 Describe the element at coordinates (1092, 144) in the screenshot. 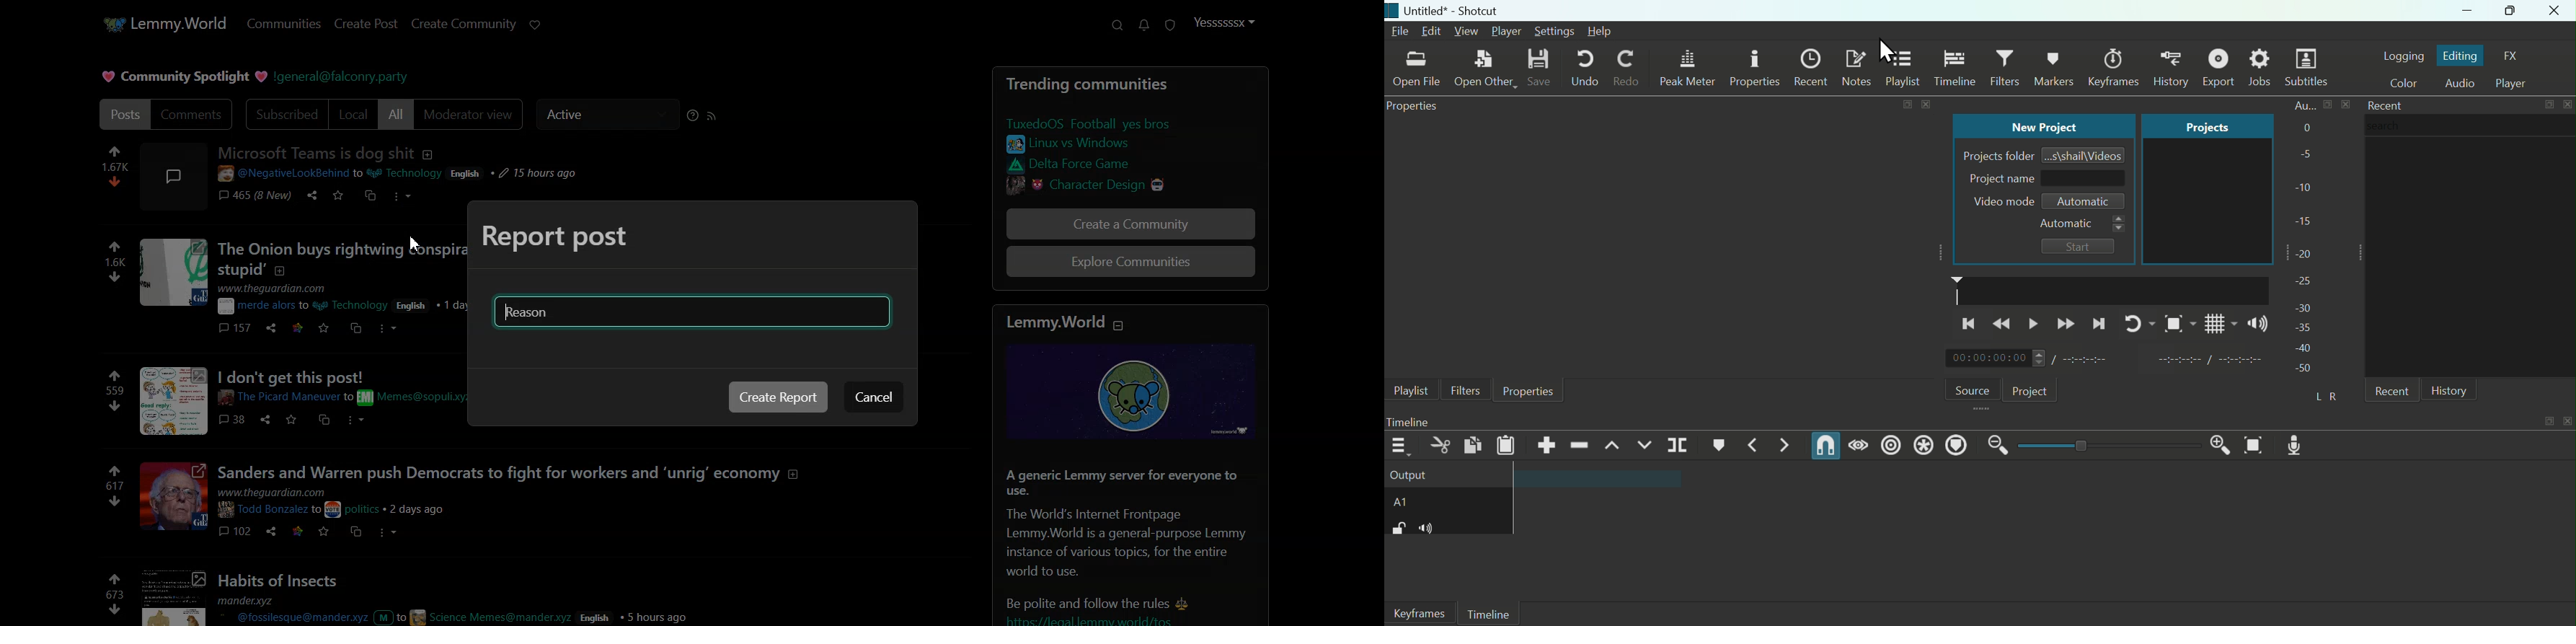

I see `link` at that location.